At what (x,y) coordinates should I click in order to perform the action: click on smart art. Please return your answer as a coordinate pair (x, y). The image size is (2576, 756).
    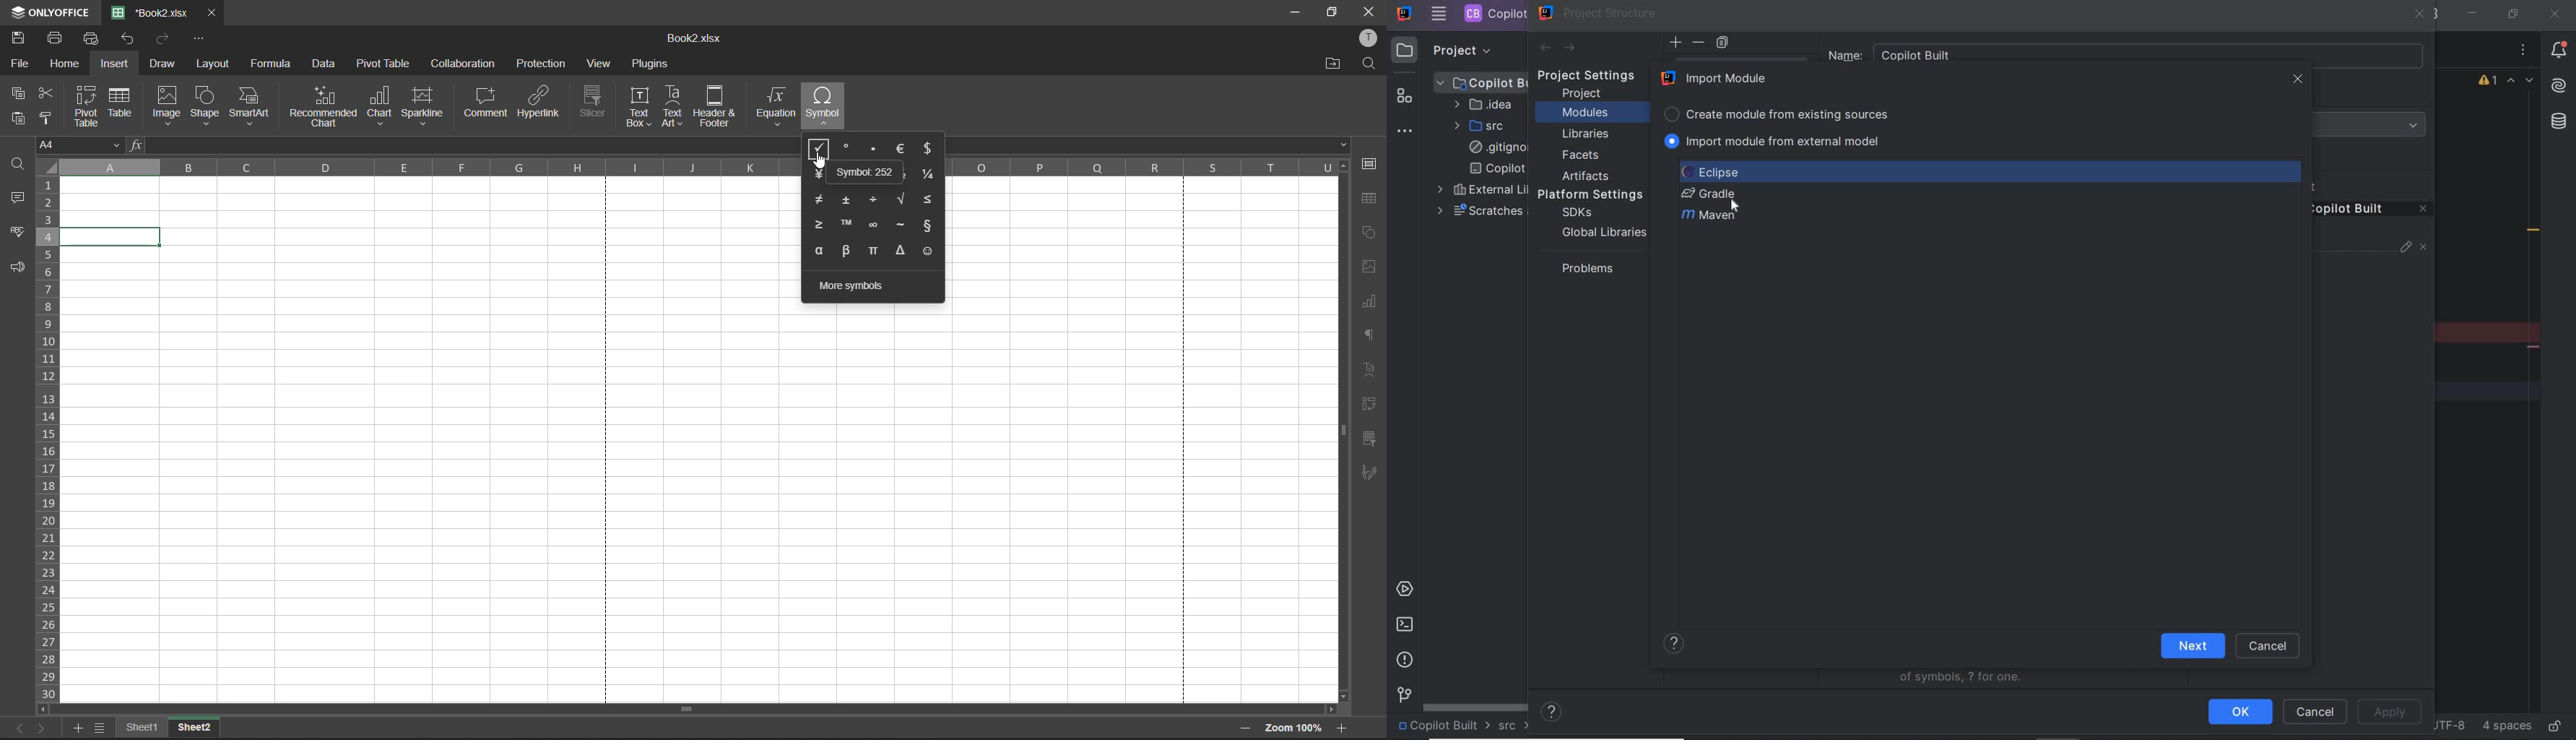
    Looking at the image, I should click on (253, 107).